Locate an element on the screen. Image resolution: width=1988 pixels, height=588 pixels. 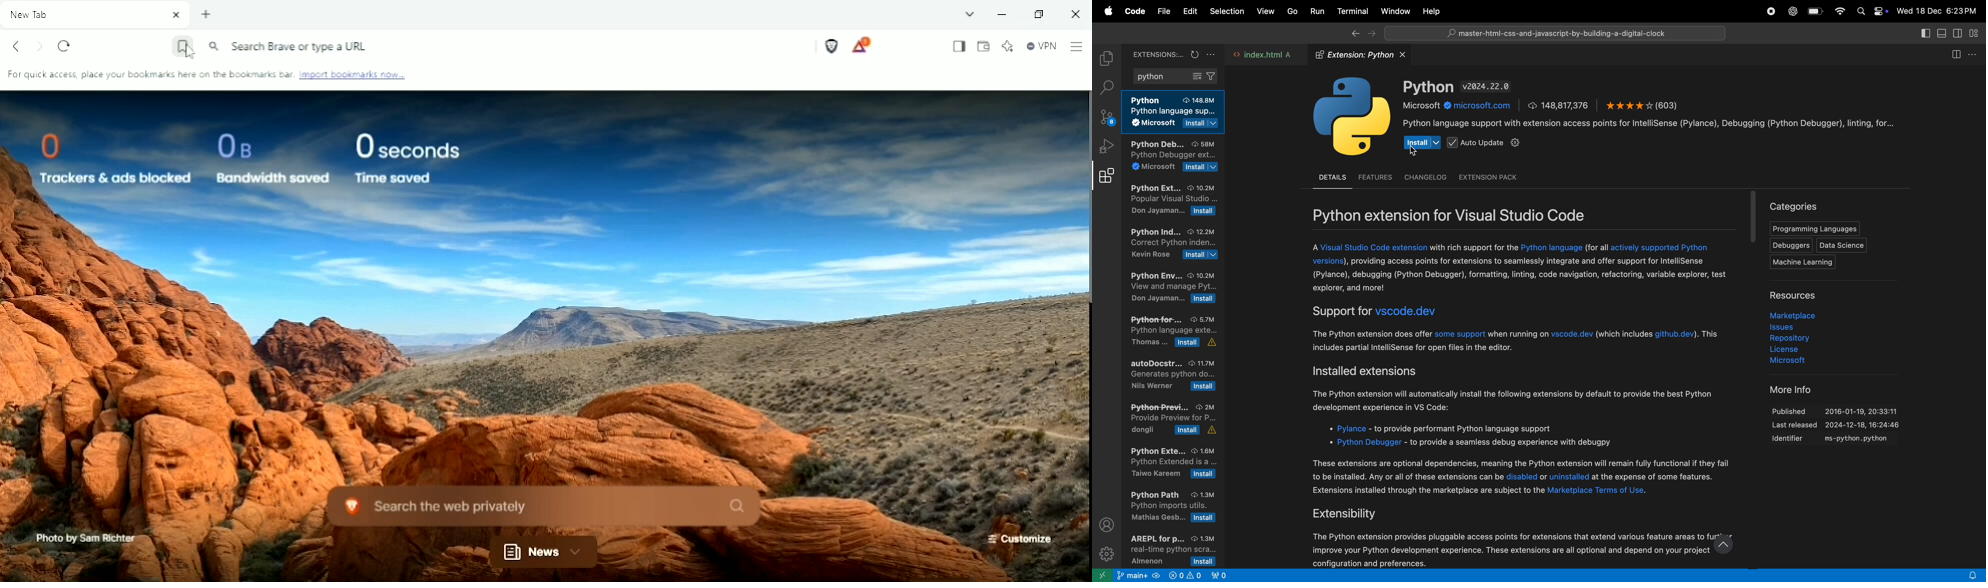
python extension visual code is located at coordinates (1471, 215).